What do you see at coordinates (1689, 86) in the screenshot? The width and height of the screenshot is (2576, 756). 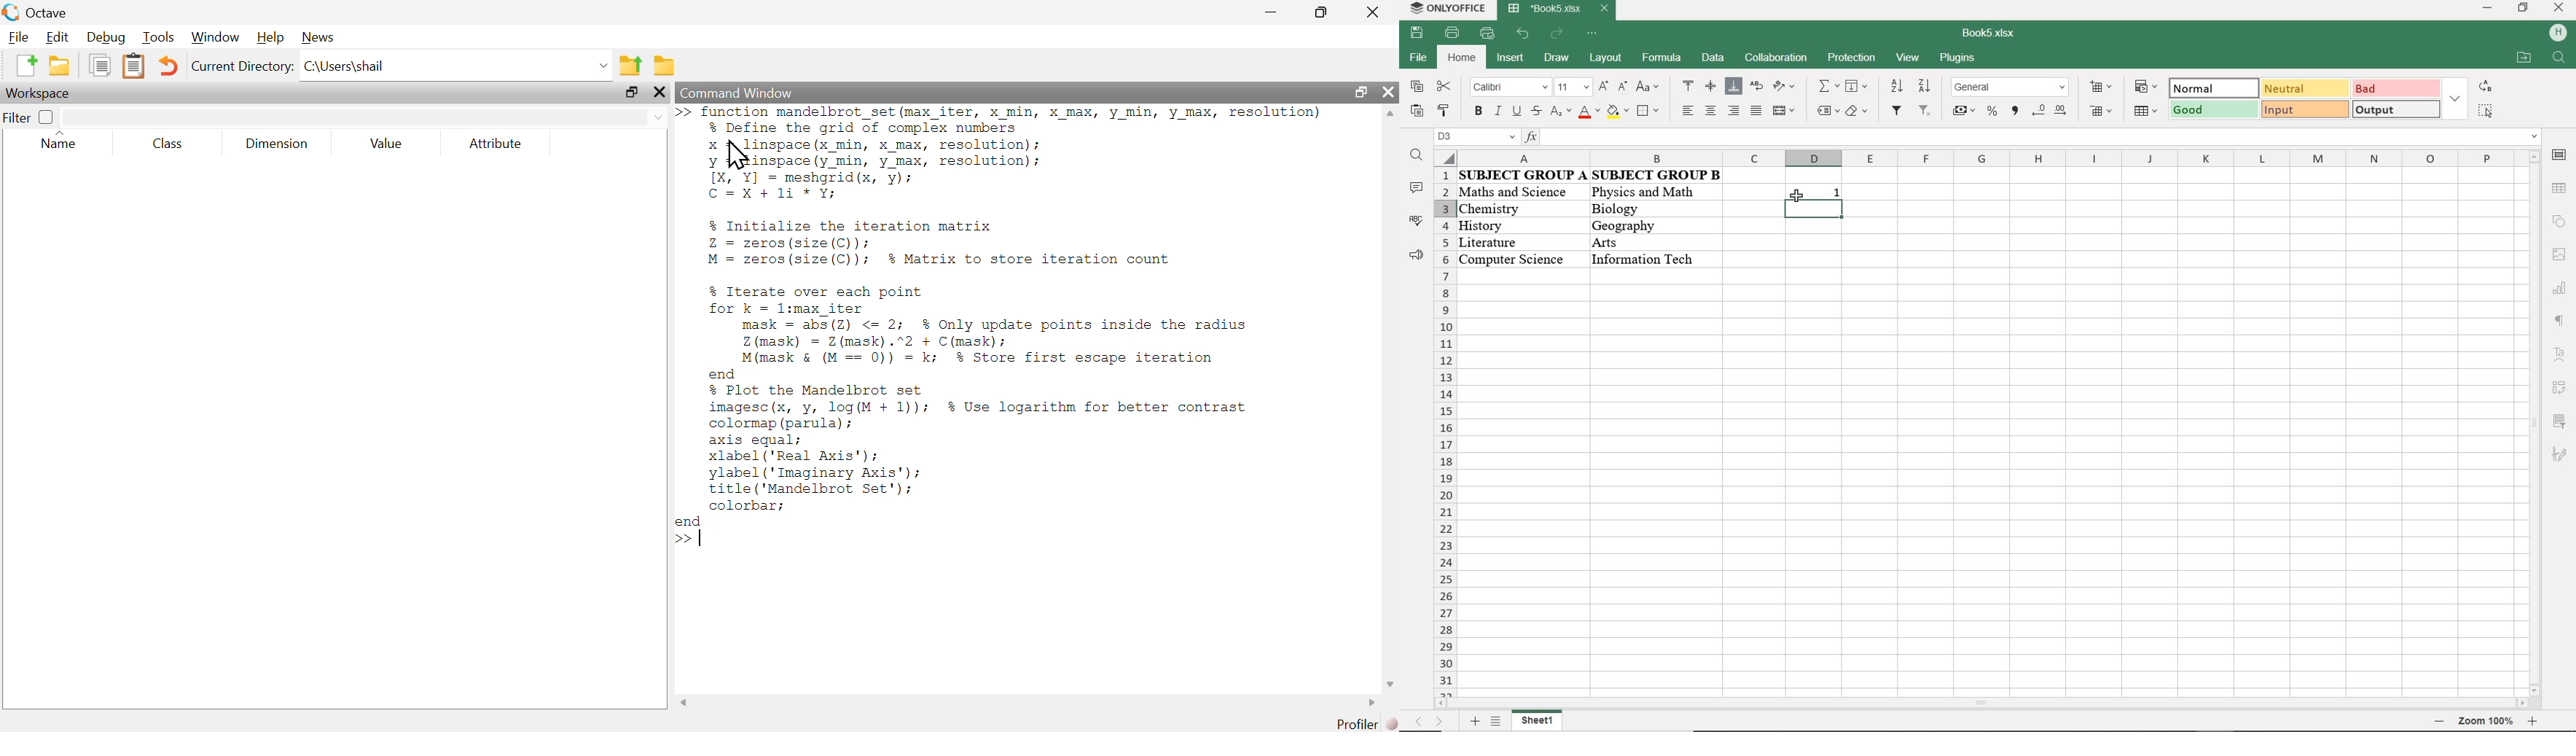 I see `align top` at bounding box center [1689, 86].